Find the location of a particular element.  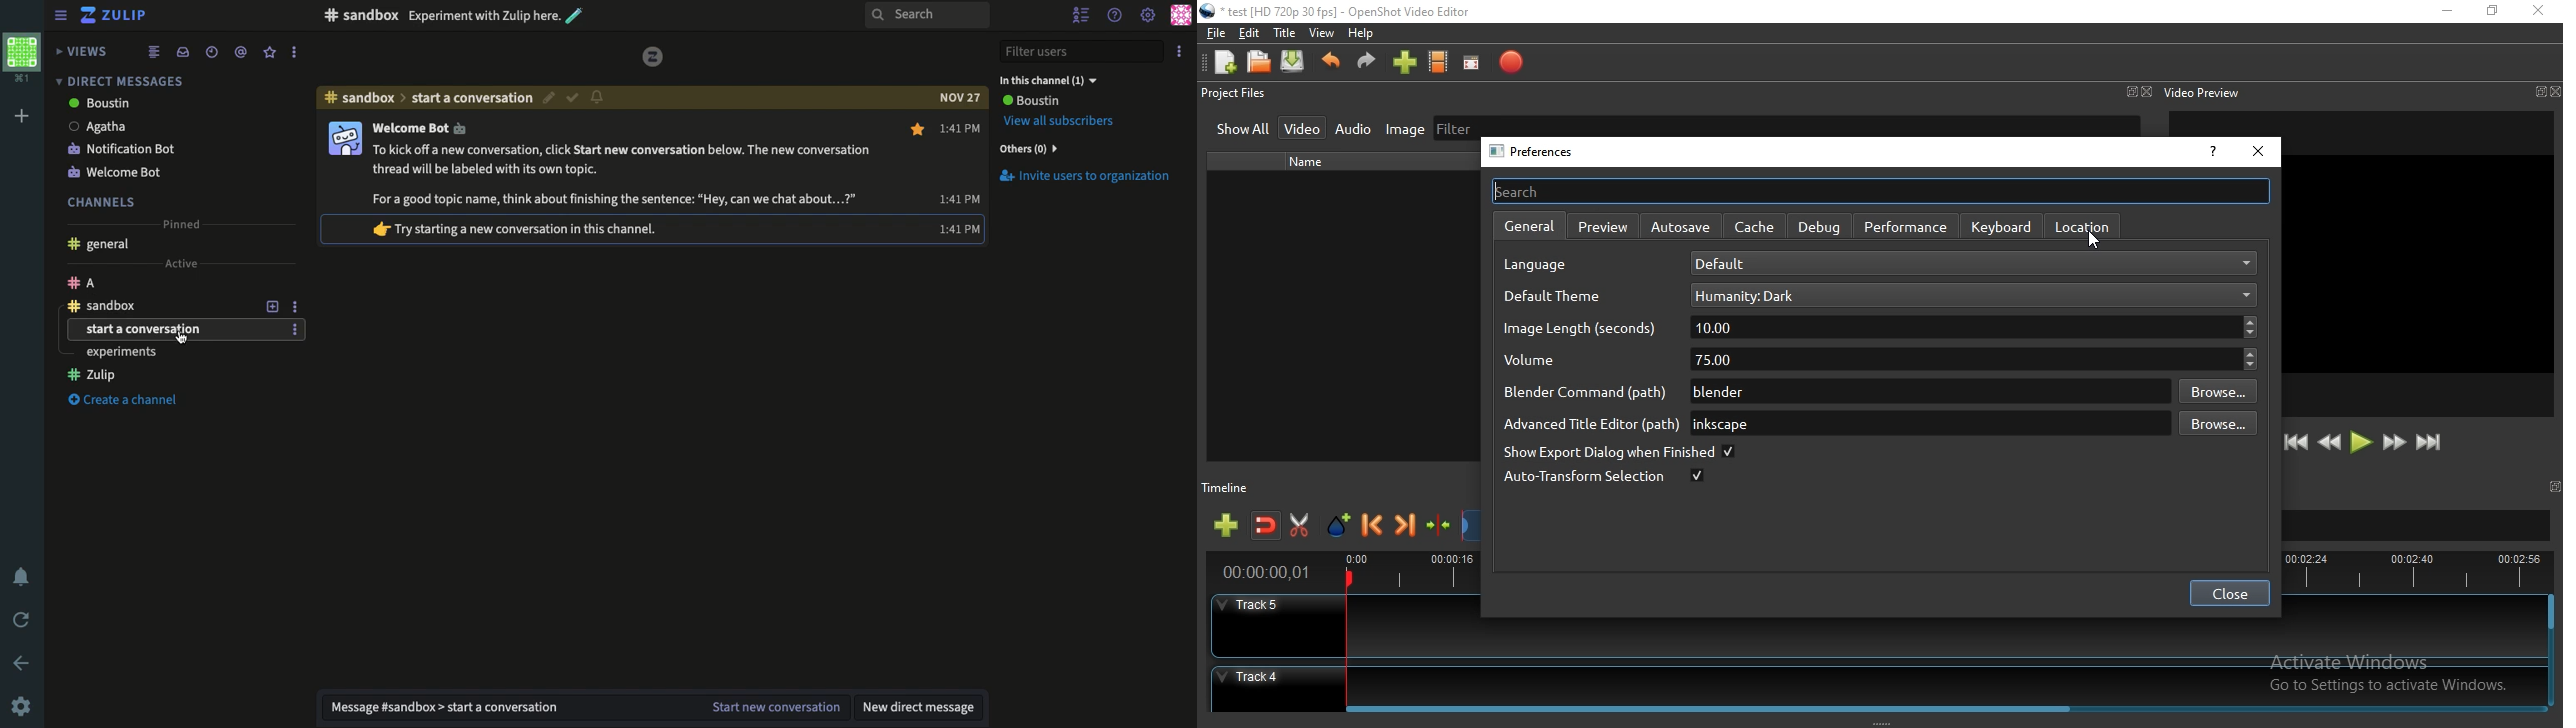

channel zulip is located at coordinates (177, 352).